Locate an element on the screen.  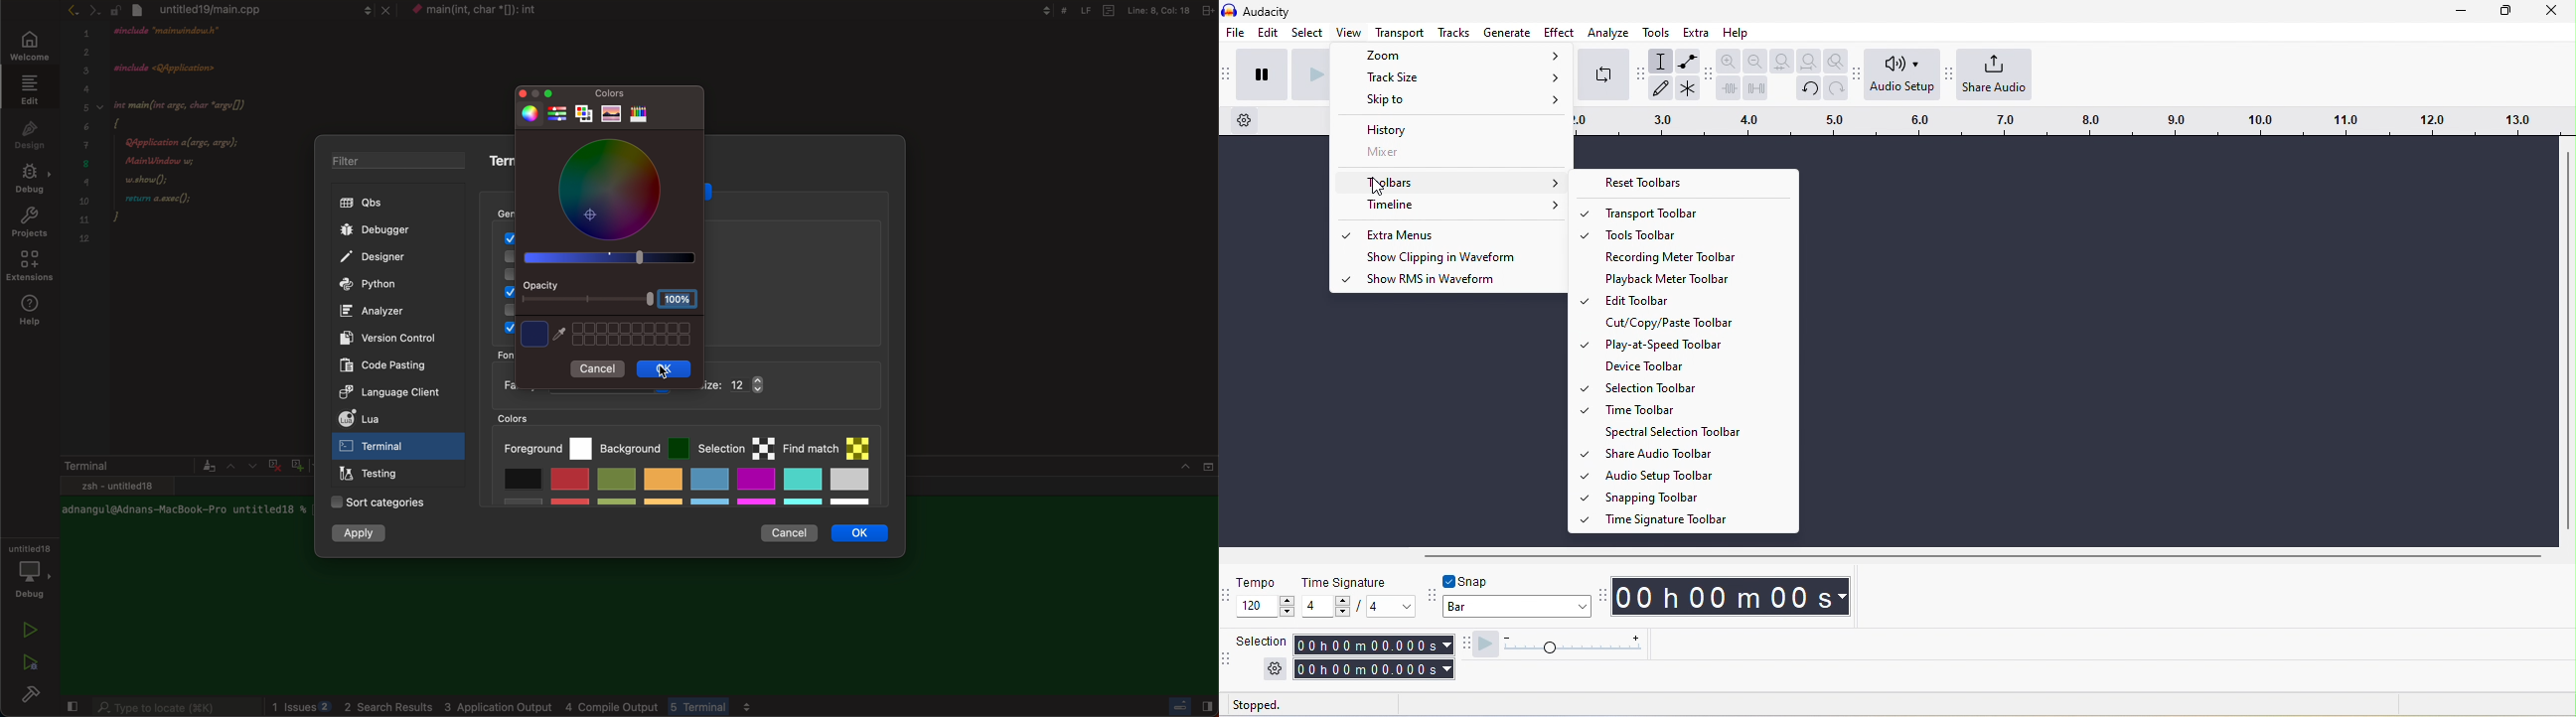
help is located at coordinates (33, 311).